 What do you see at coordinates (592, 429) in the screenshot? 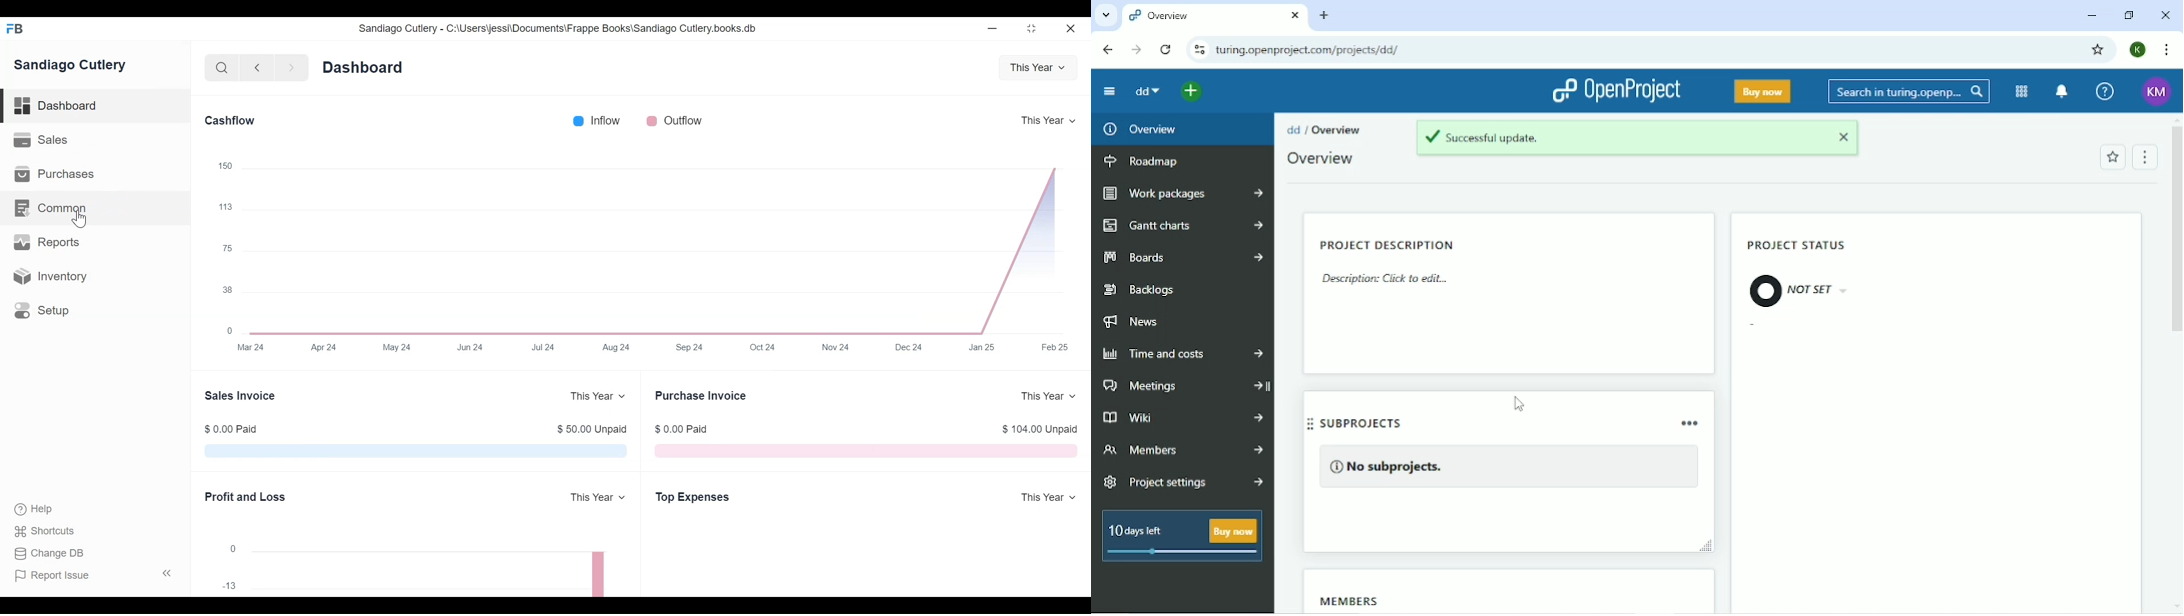
I see `$50.00 Unpaid` at bounding box center [592, 429].